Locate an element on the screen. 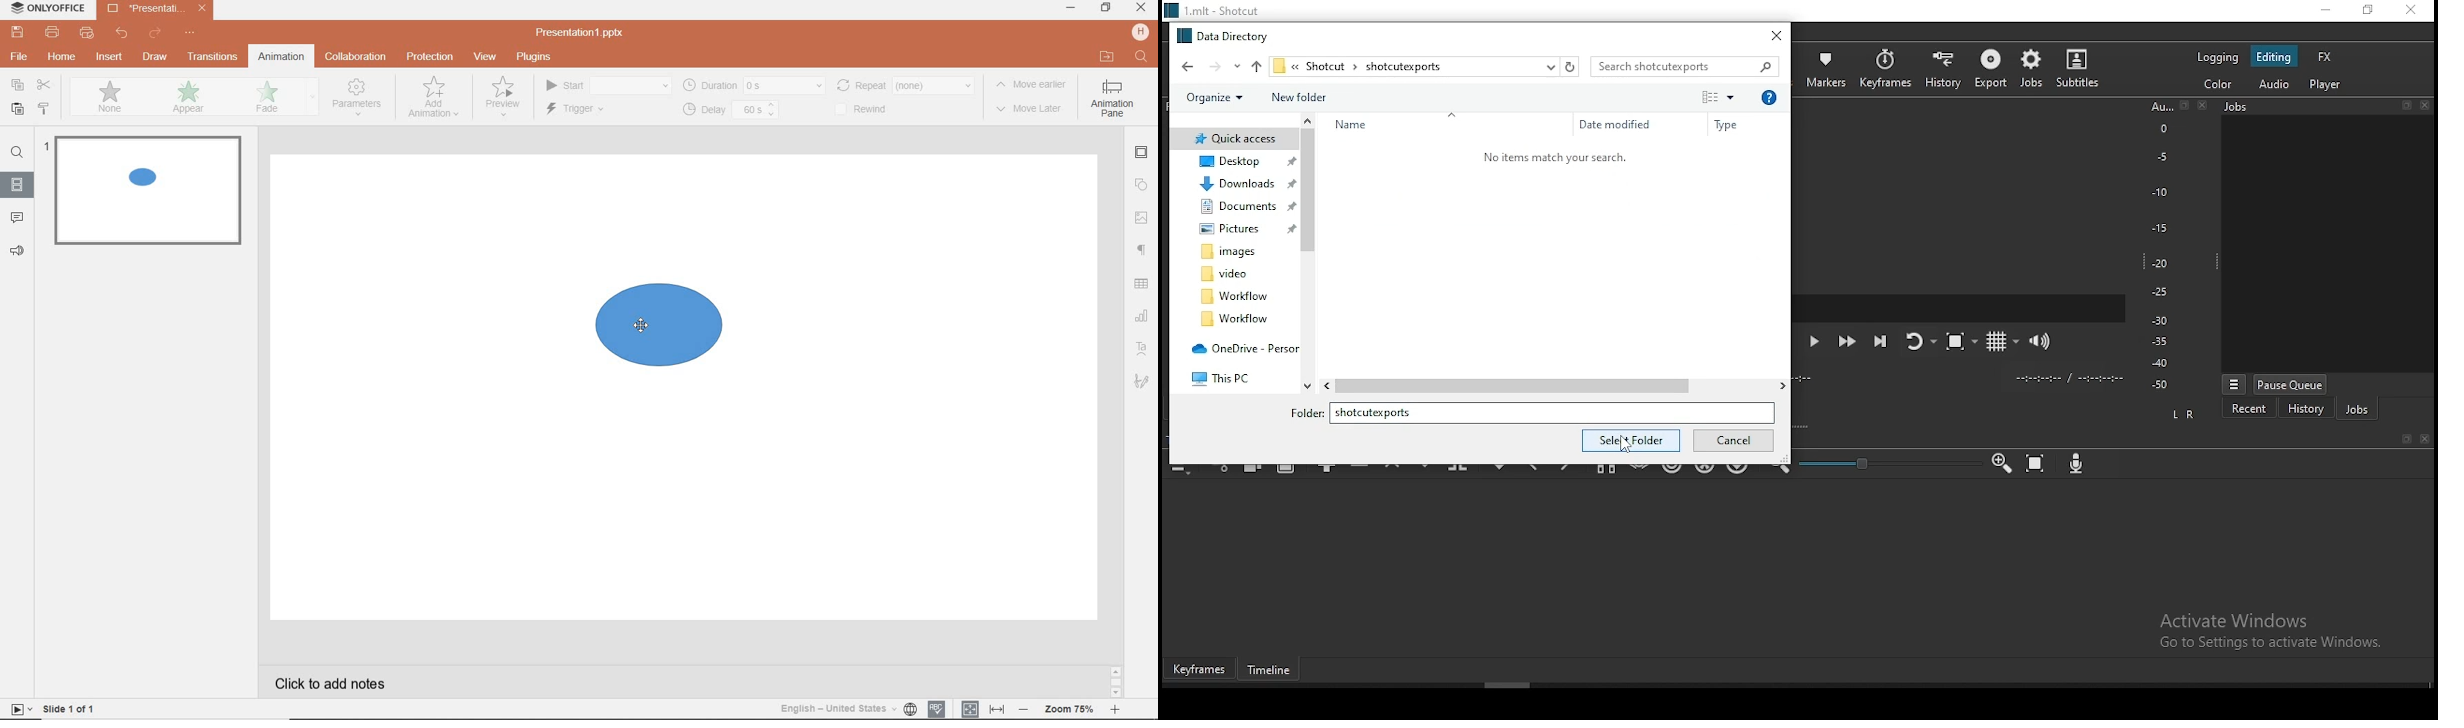 This screenshot has width=2464, height=728. keyframes is located at coordinates (1200, 670).